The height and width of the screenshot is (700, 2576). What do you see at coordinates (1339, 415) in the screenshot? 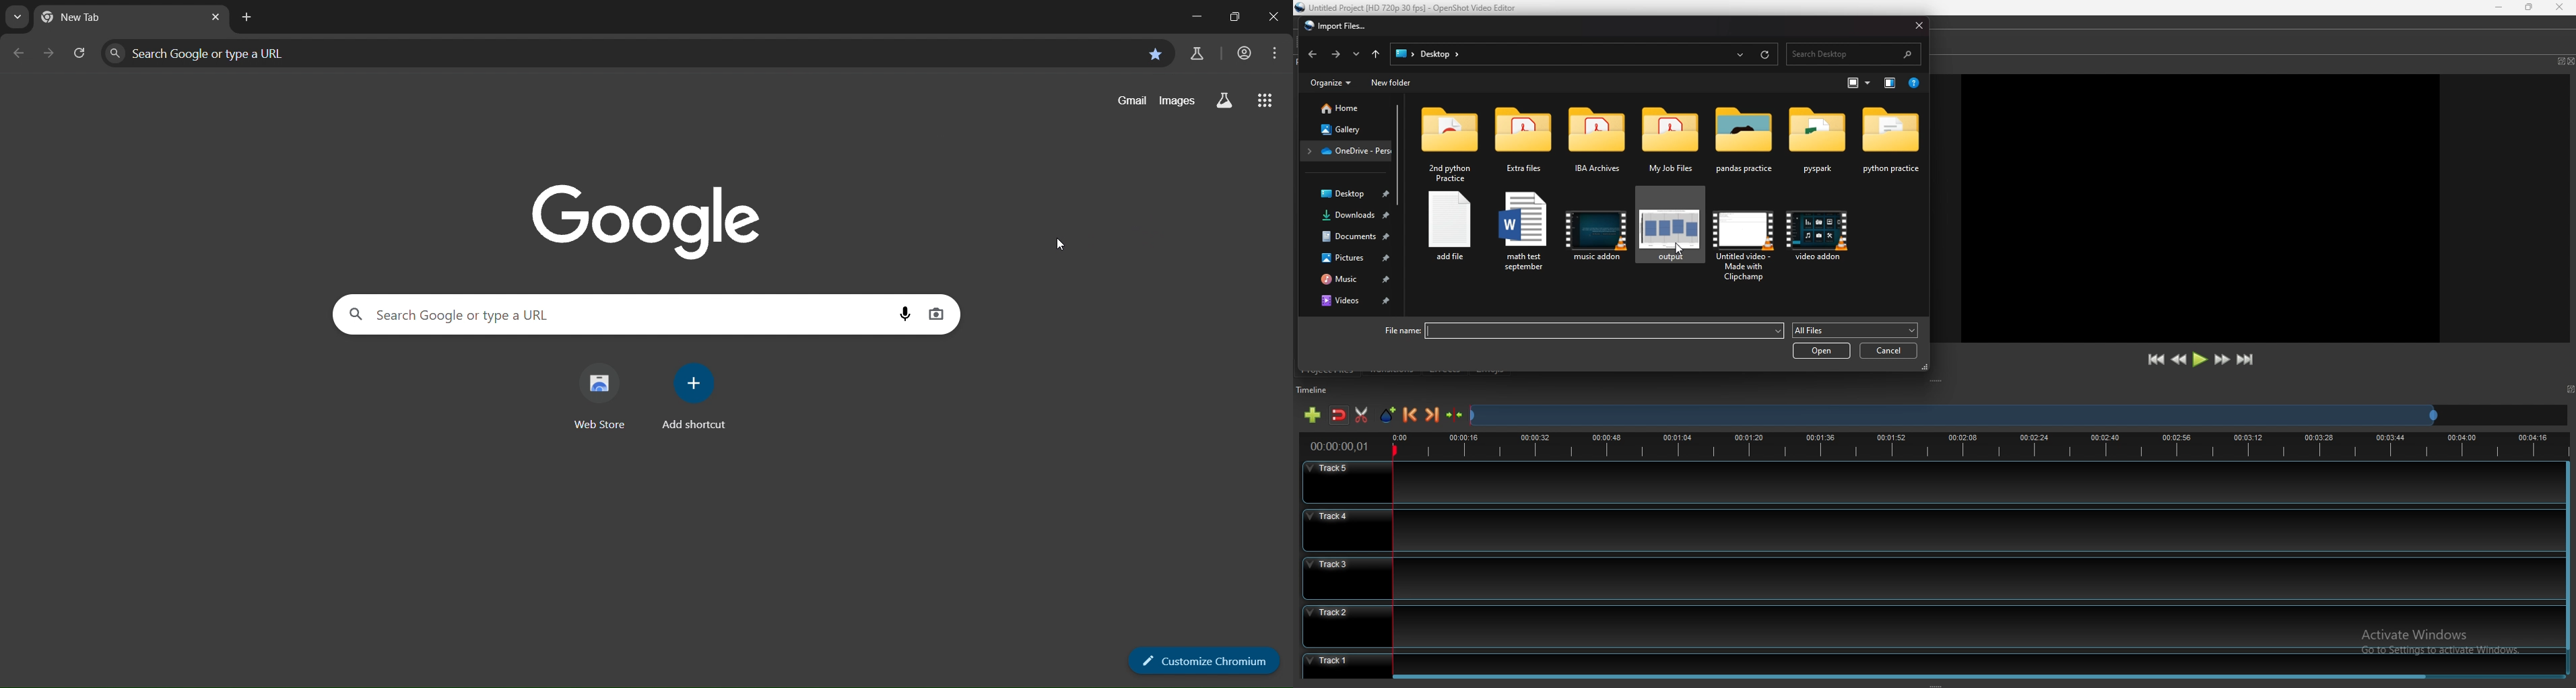
I see `disable snapping` at bounding box center [1339, 415].